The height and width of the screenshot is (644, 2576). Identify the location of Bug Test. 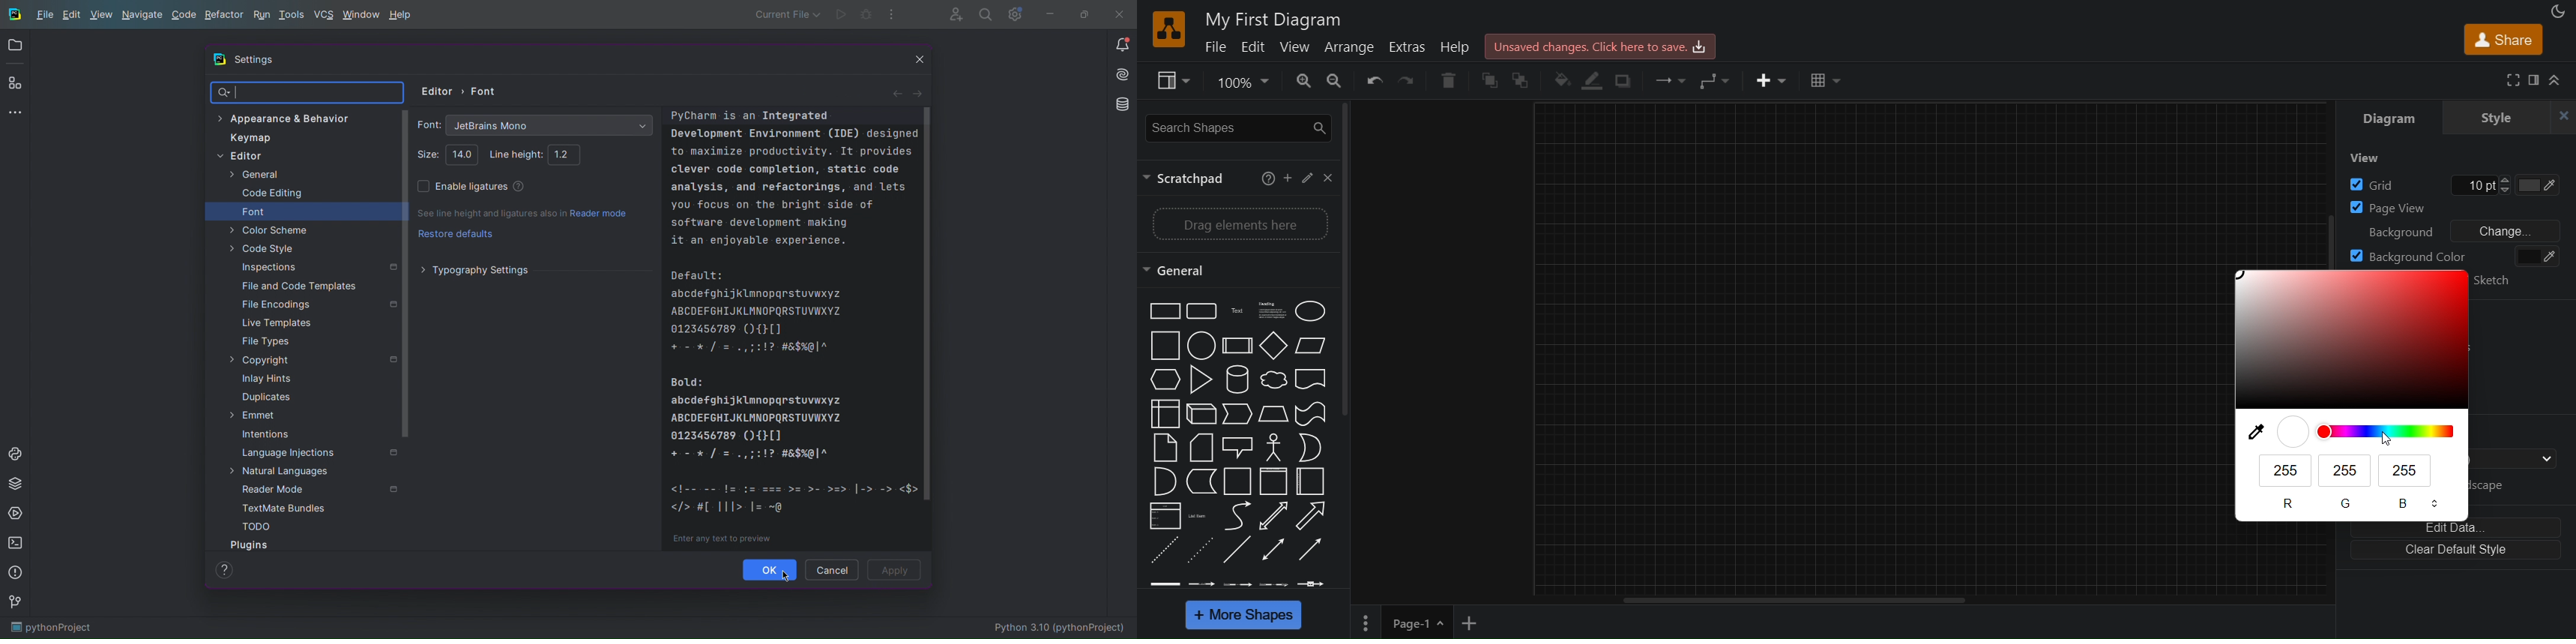
(866, 15).